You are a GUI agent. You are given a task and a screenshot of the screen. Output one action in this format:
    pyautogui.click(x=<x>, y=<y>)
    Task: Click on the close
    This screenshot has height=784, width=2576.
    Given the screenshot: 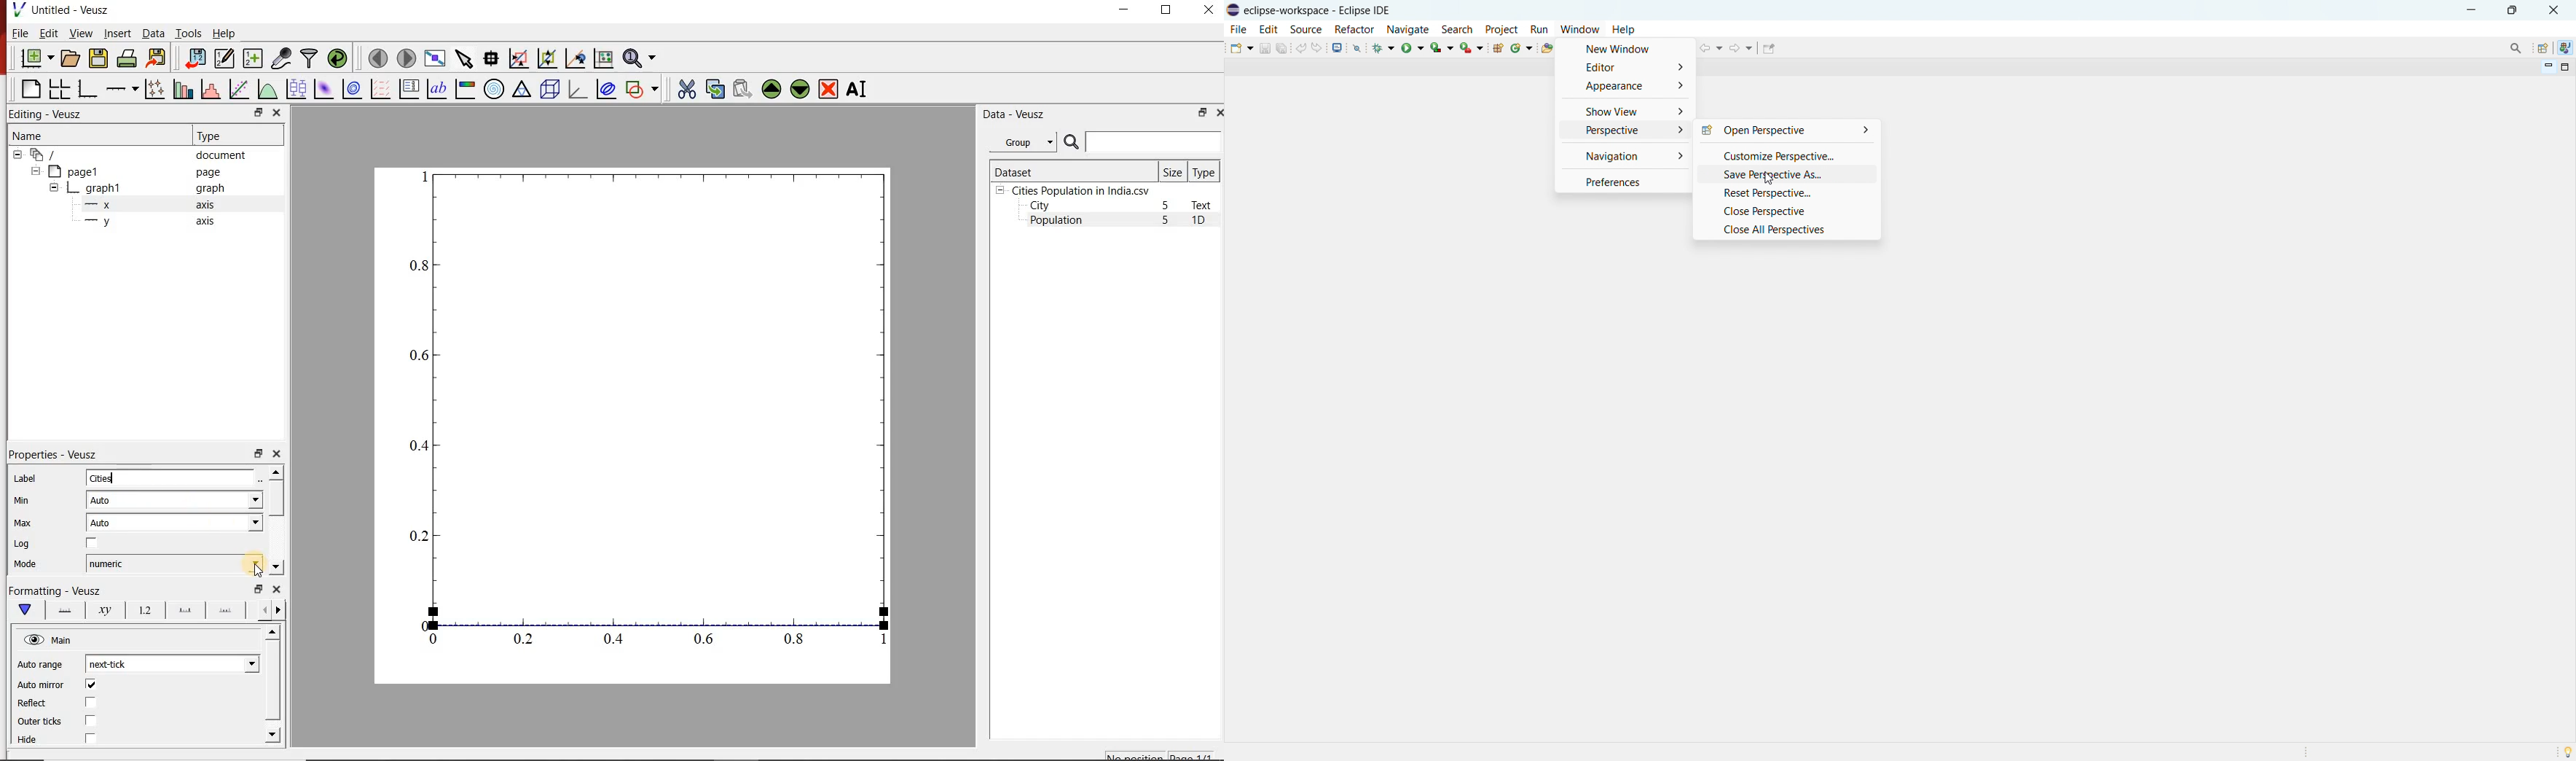 What is the action you would take?
    pyautogui.click(x=1218, y=112)
    